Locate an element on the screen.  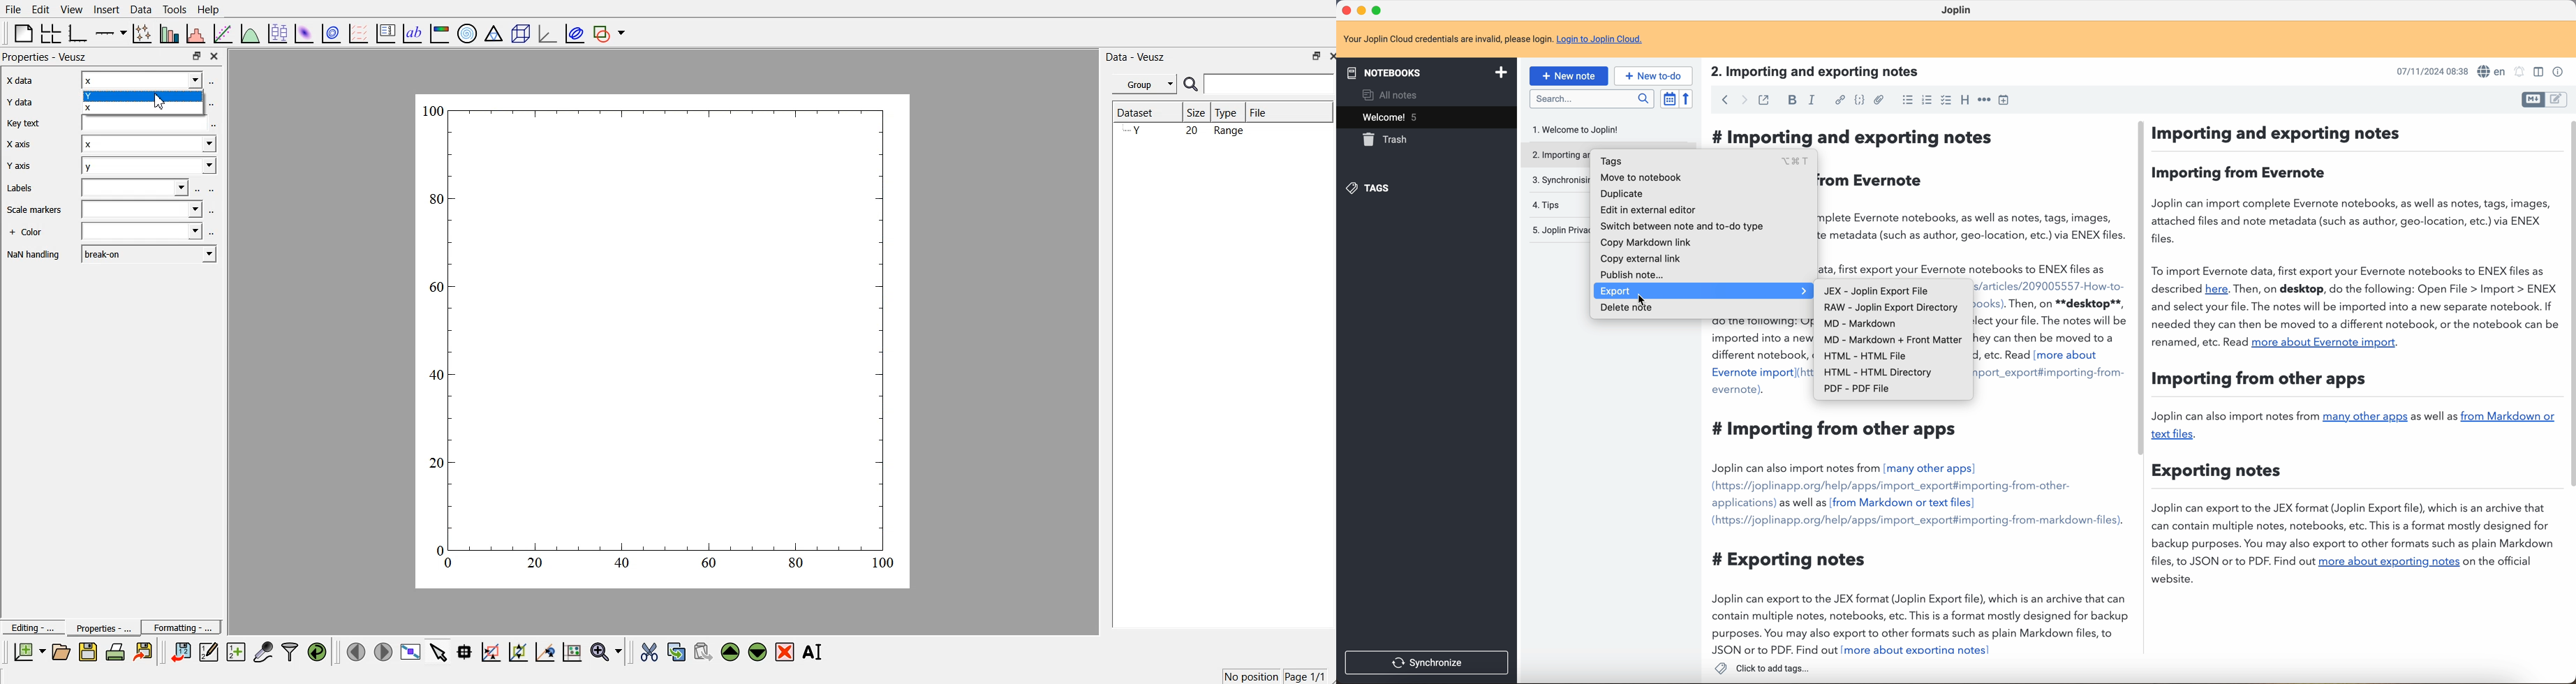
RAW is located at coordinates (1891, 309).